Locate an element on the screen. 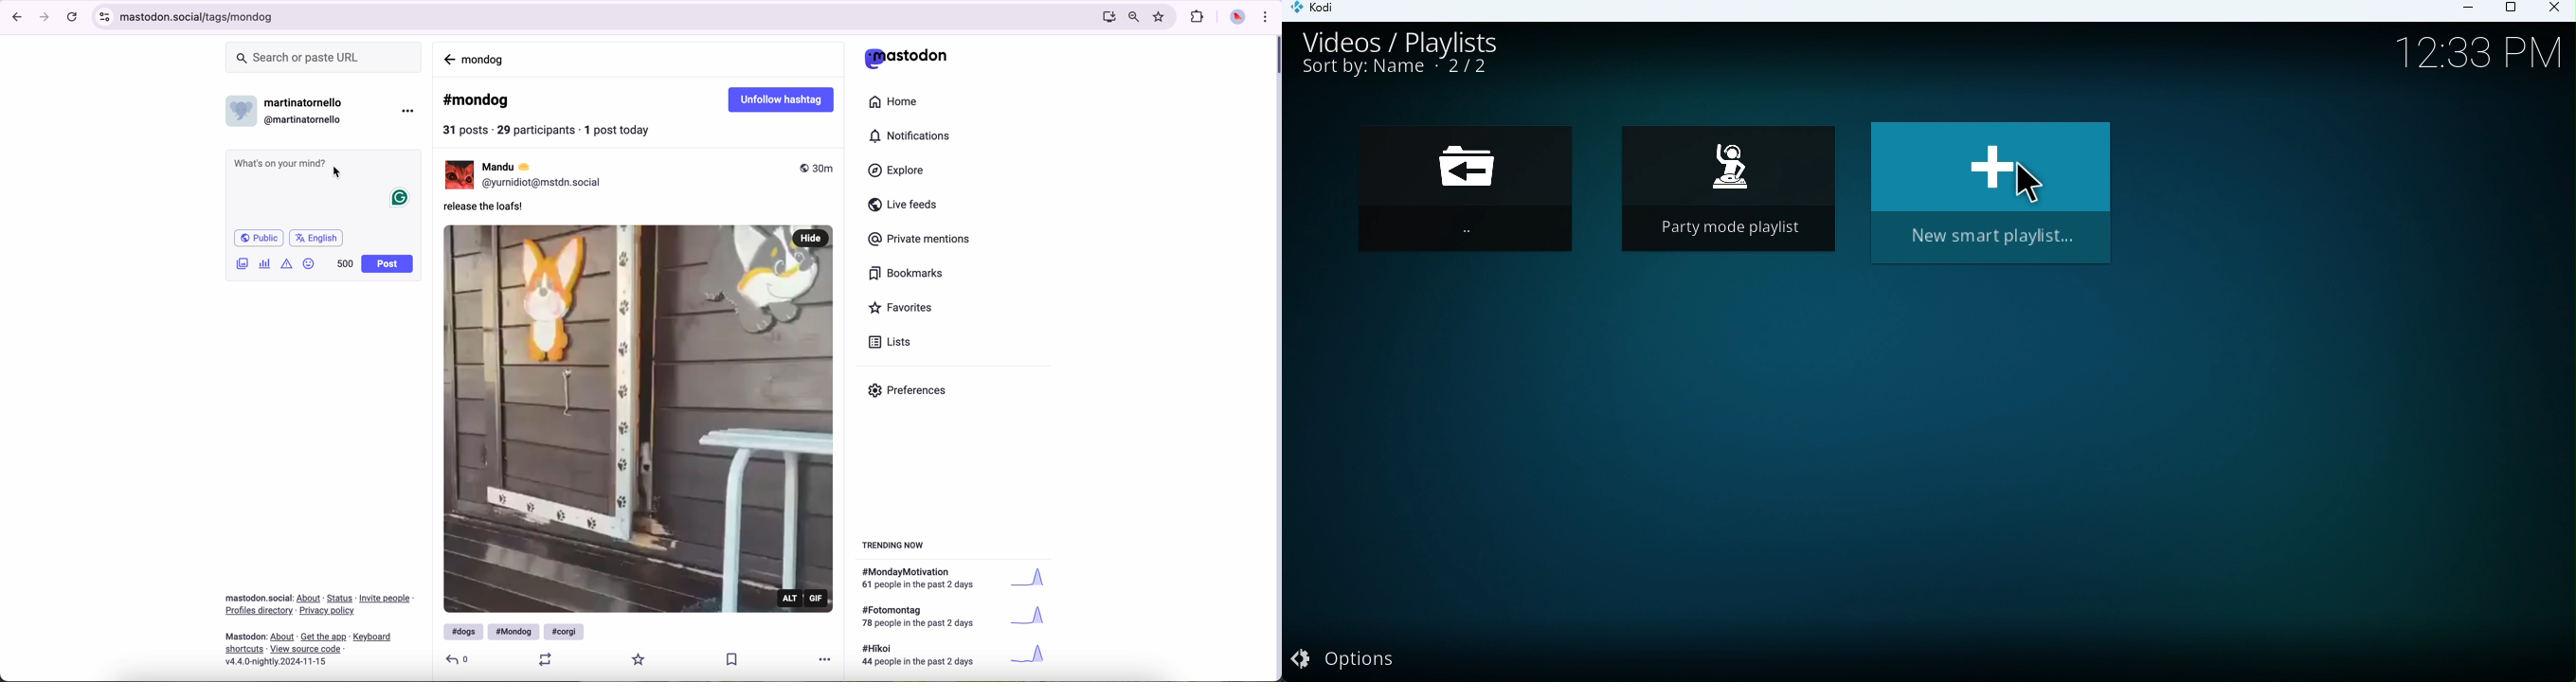 This screenshot has height=700, width=2576. gif is located at coordinates (638, 417).